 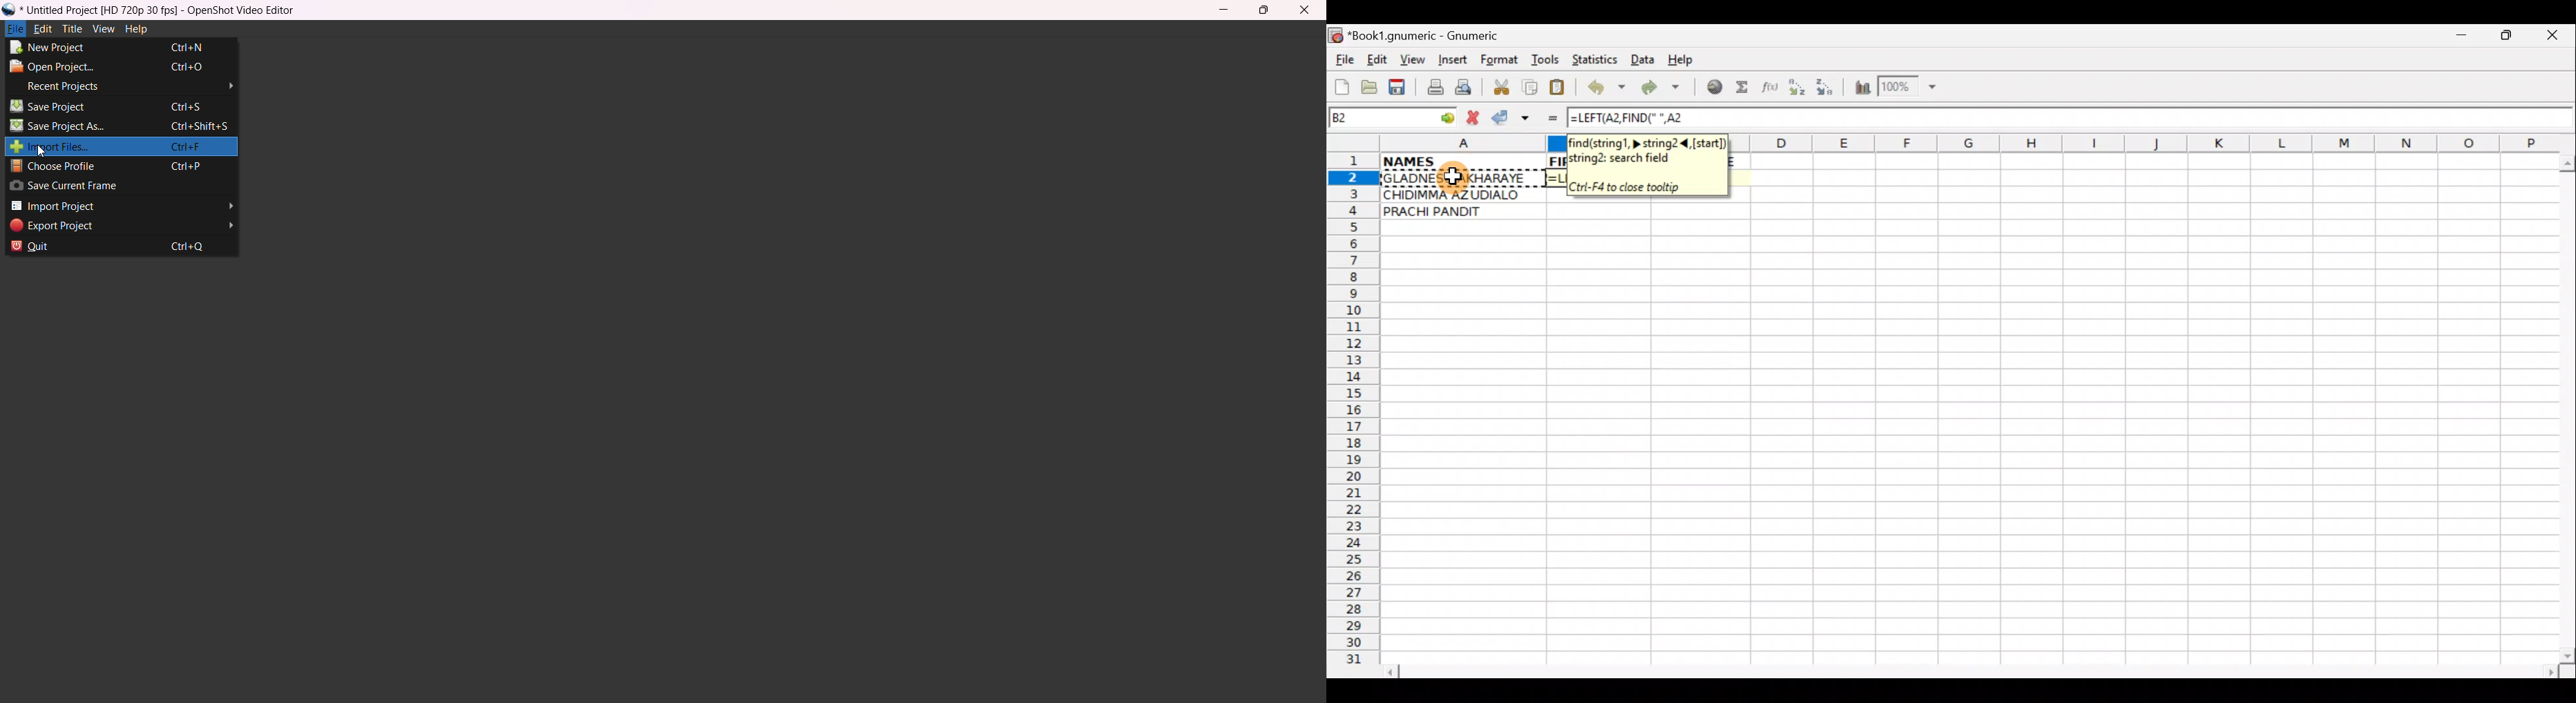 I want to click on NAMES, so click(x=1462, y=163).